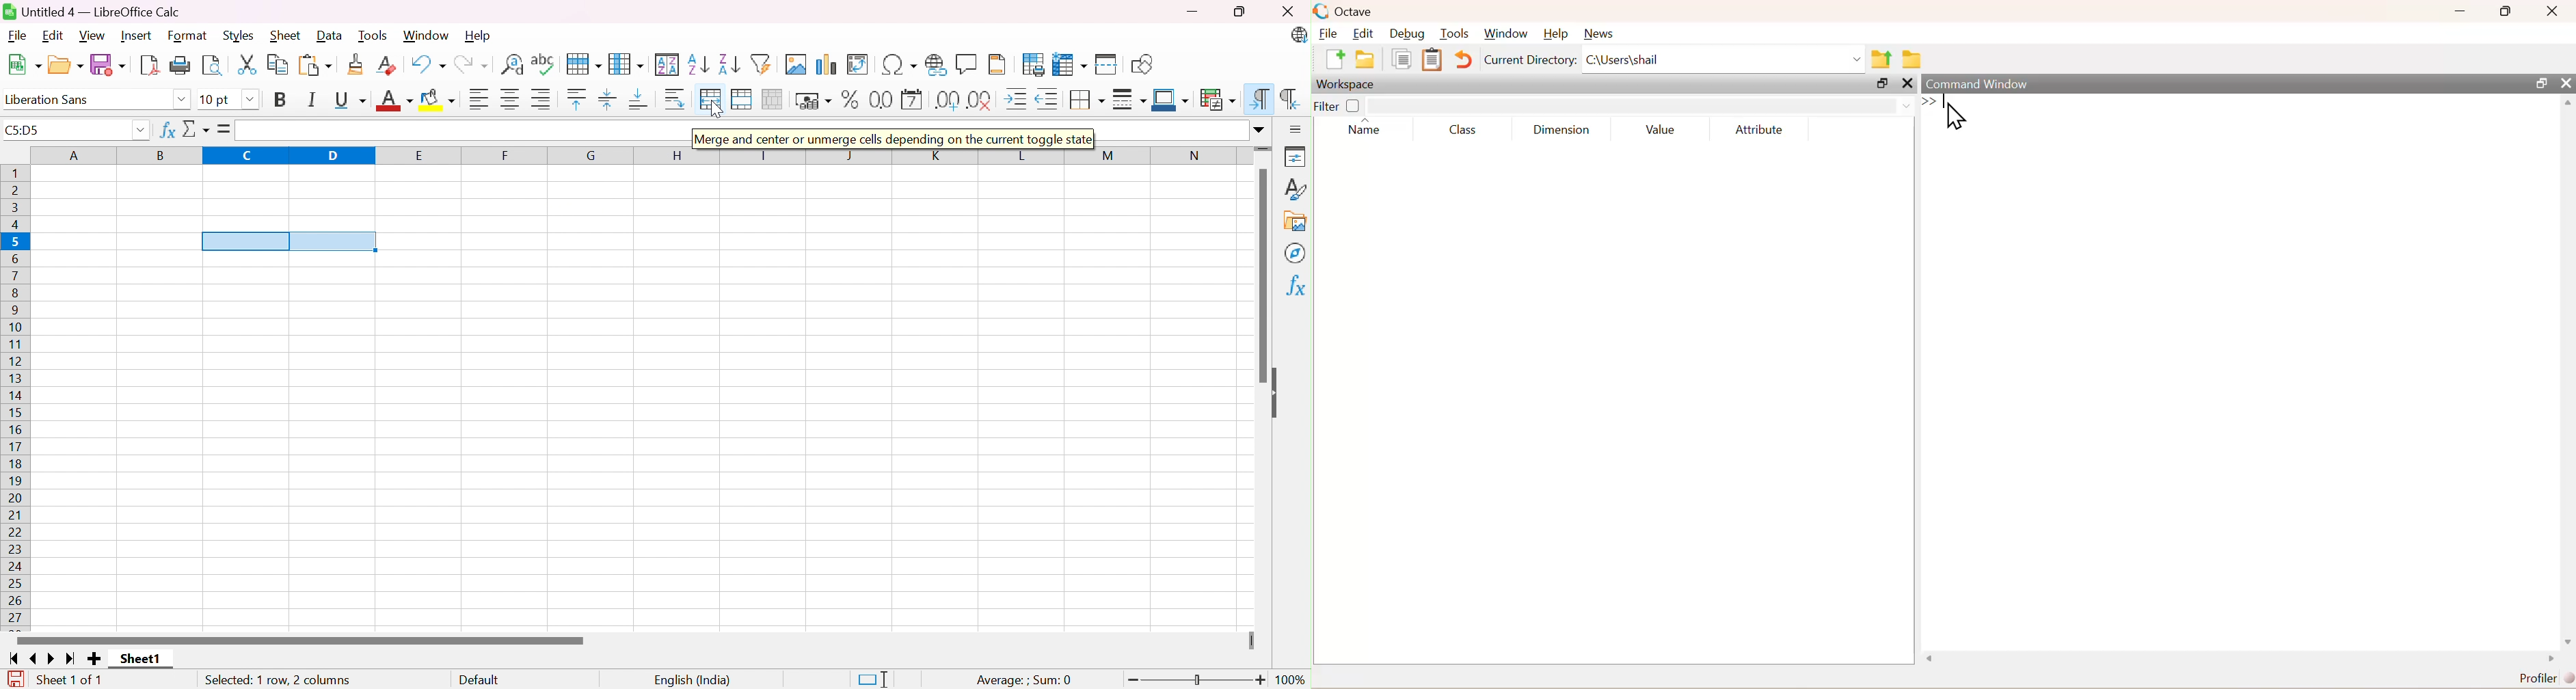  What do you see at coordinates (1191, 12) in the screenshot?
I see `Minimize` at bounding box center [1191, 12].